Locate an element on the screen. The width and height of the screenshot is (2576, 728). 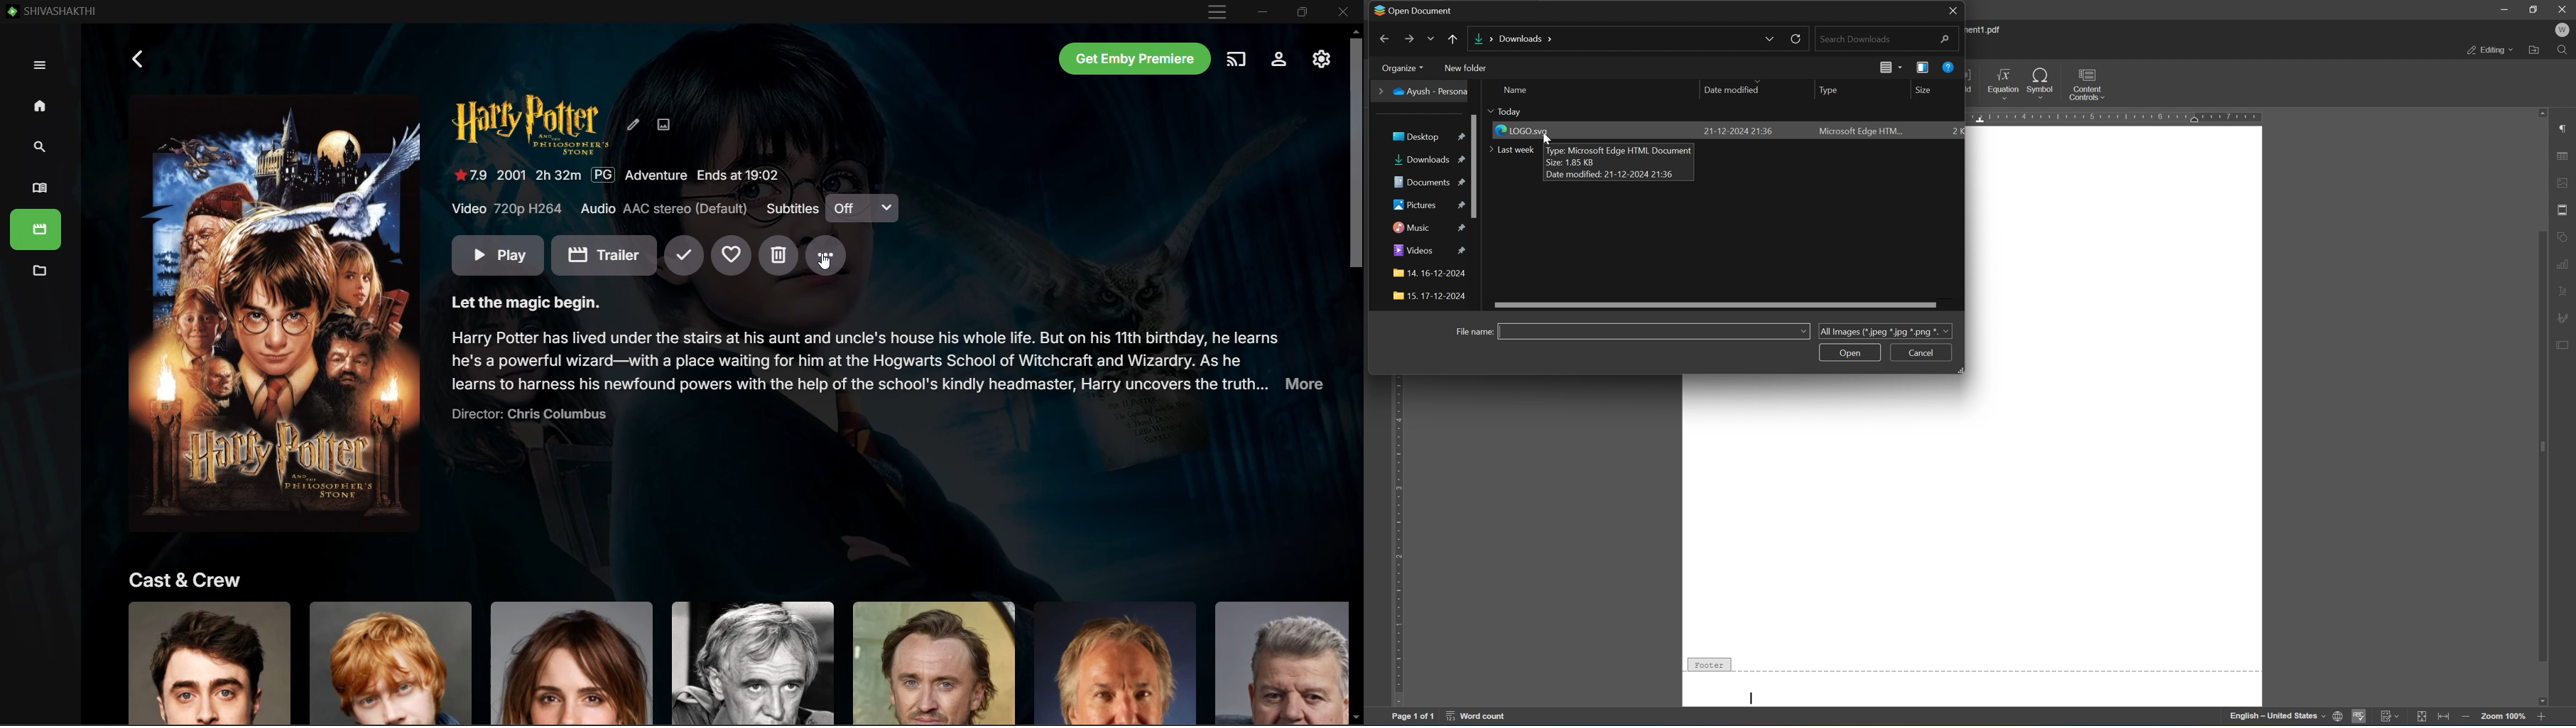
profile is located at coordinates (2565, 31).